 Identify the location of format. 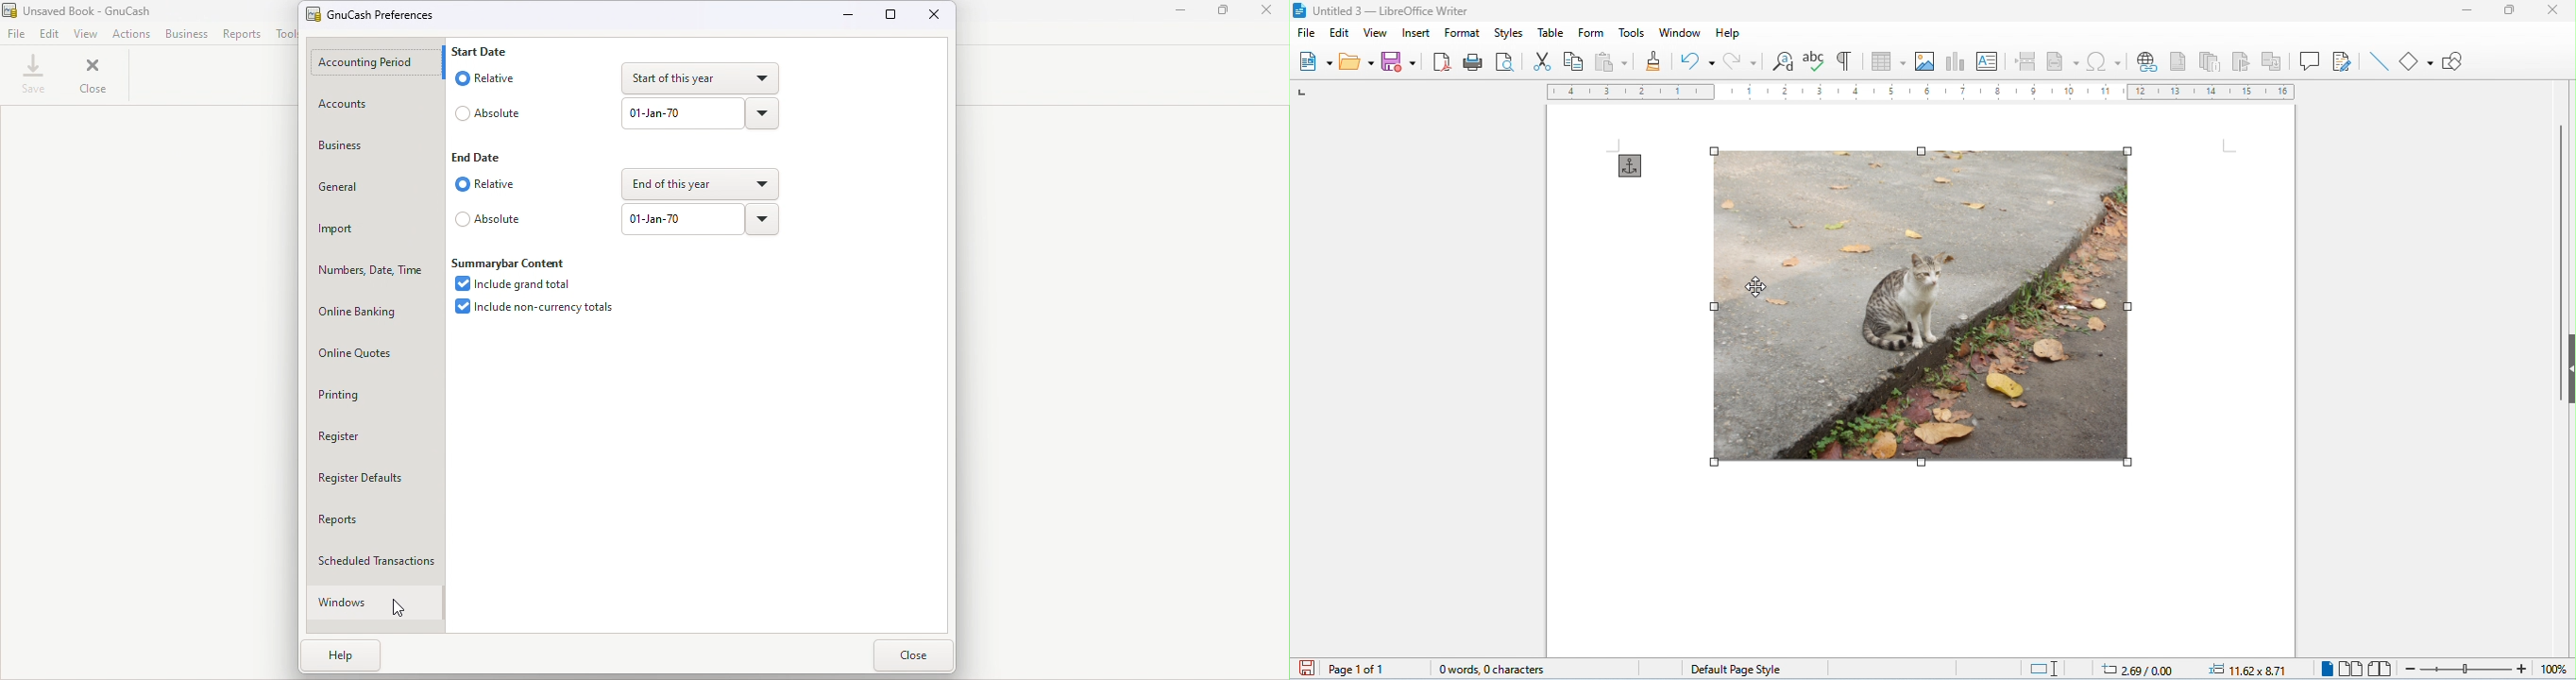
(1462, 33).